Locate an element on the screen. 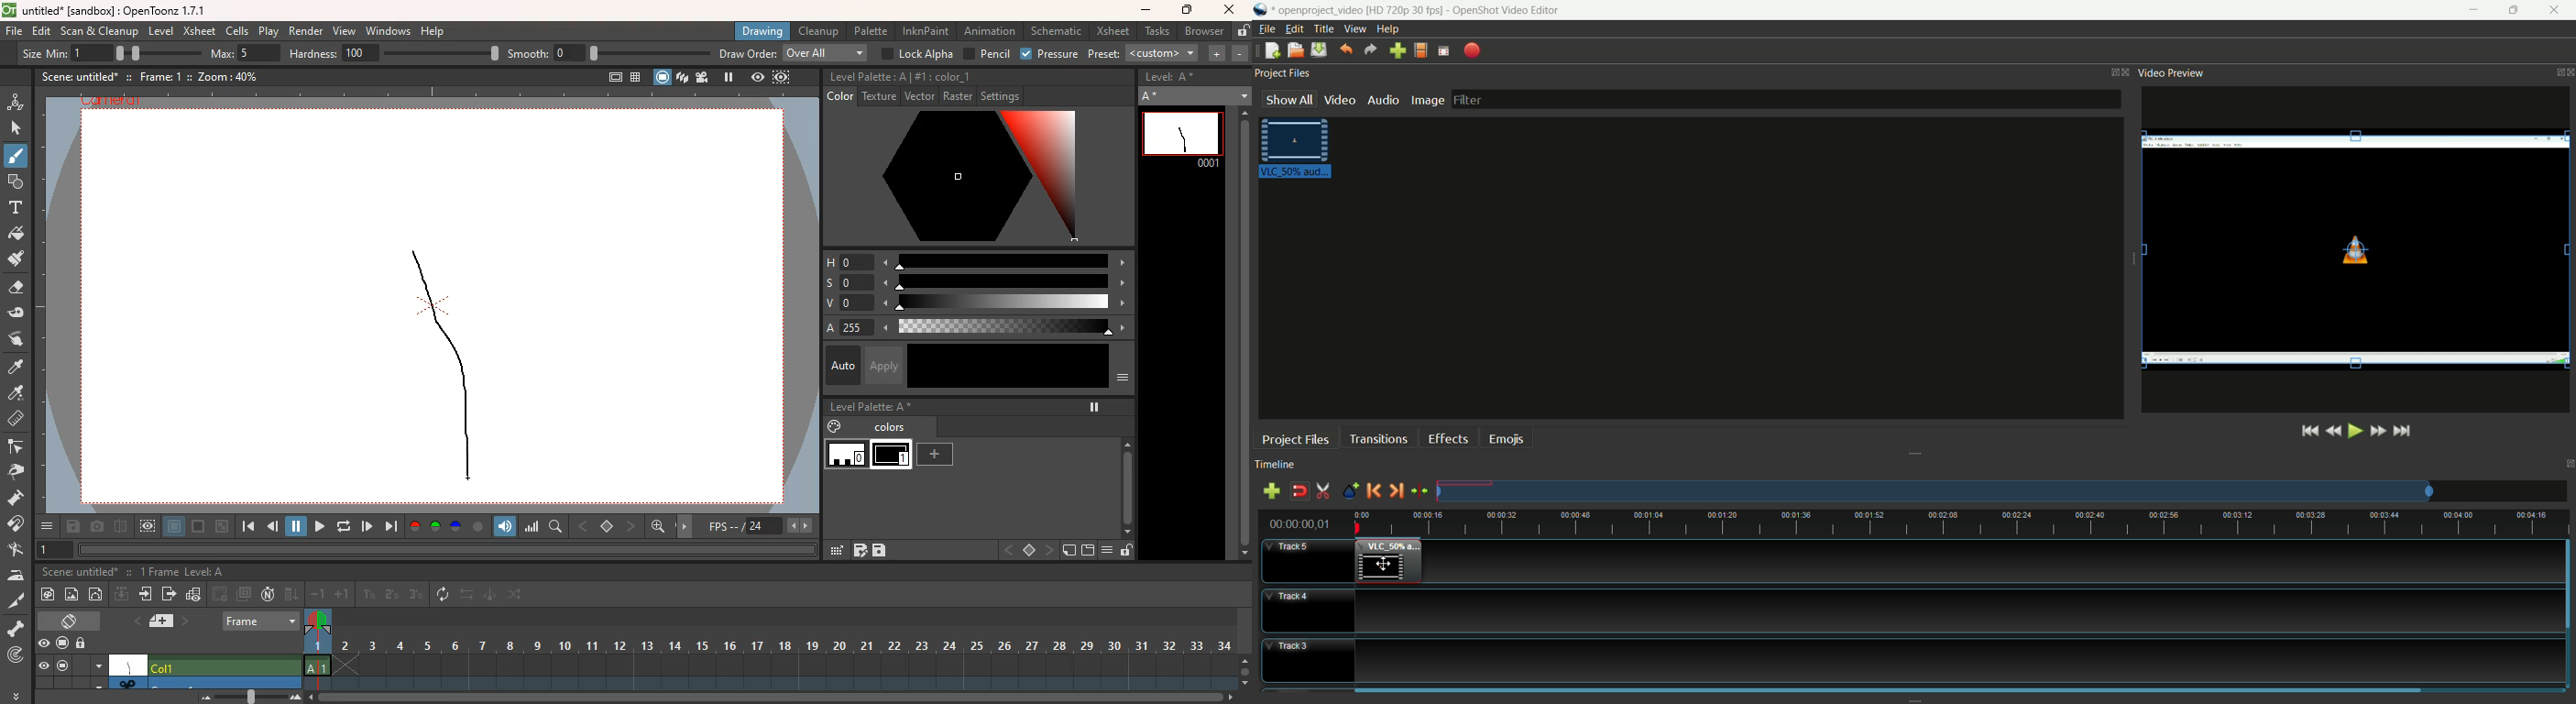 The width and height of the screenshot is (2576, 728). audio is located at coordinates (1383, 99).